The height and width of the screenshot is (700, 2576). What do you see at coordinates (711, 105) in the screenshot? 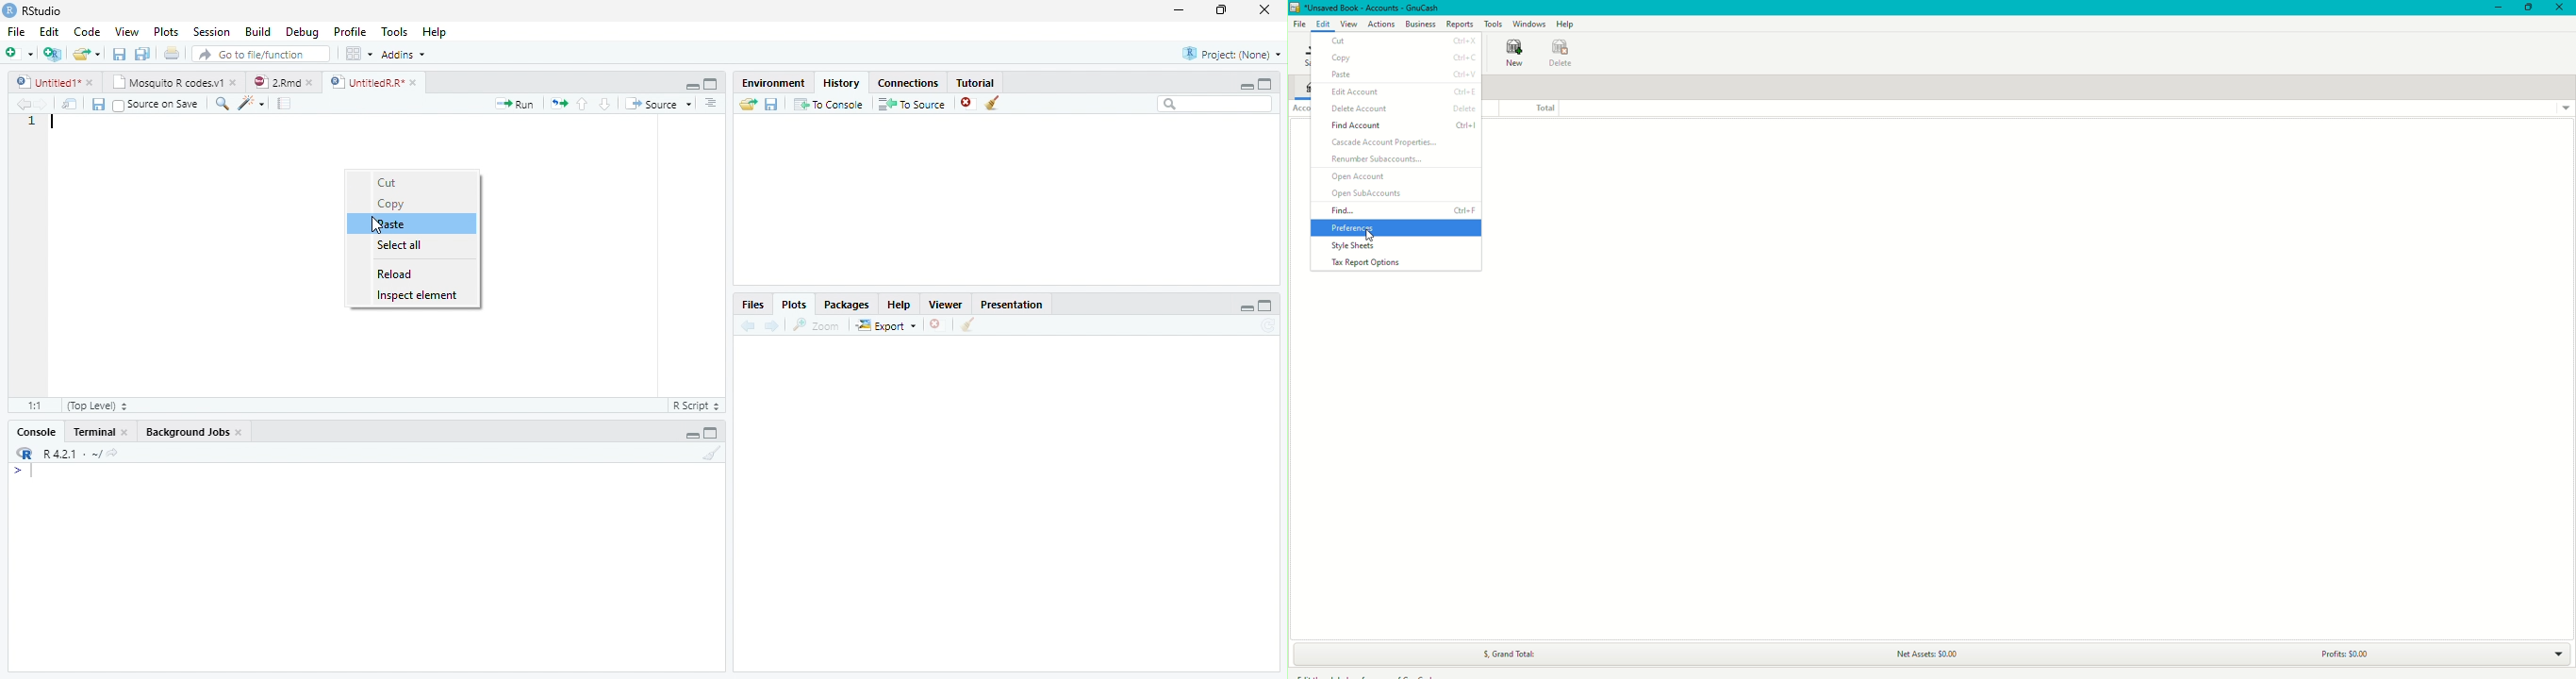
I see `Document outline` at bounding box center [711, 105].